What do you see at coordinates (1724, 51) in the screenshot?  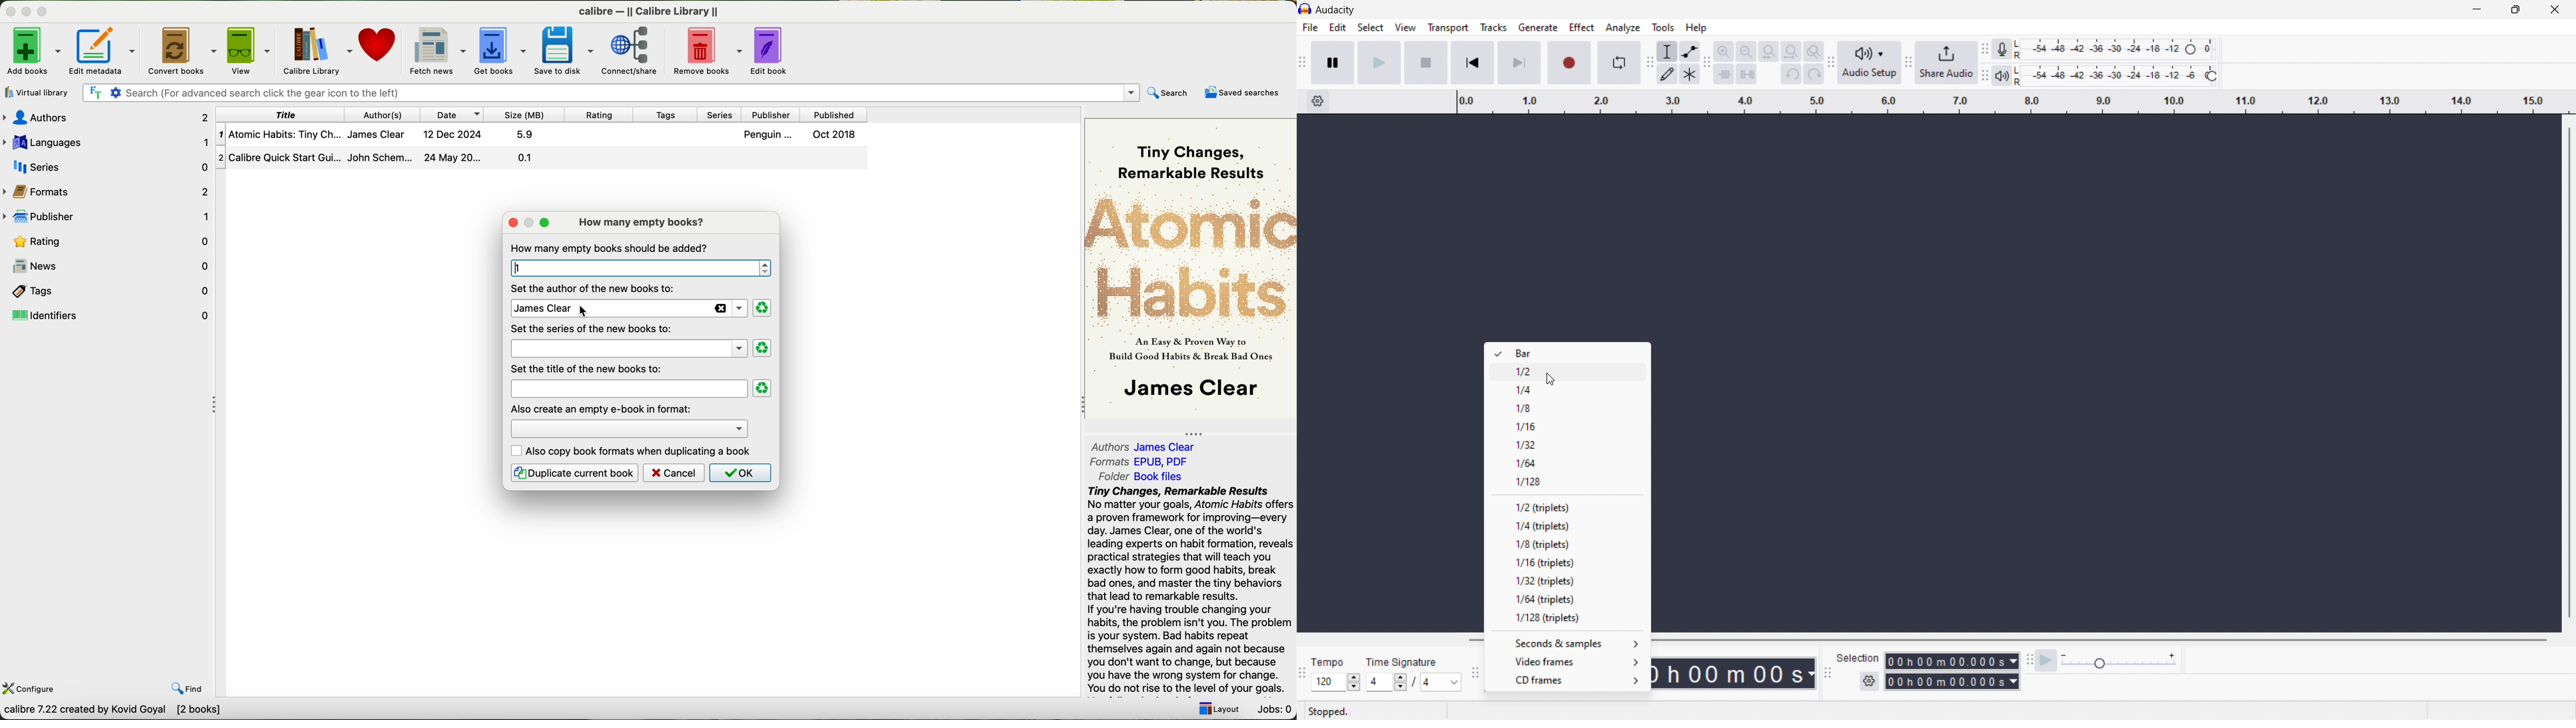 I see `zoom in` at bounding box center [1724, 51].